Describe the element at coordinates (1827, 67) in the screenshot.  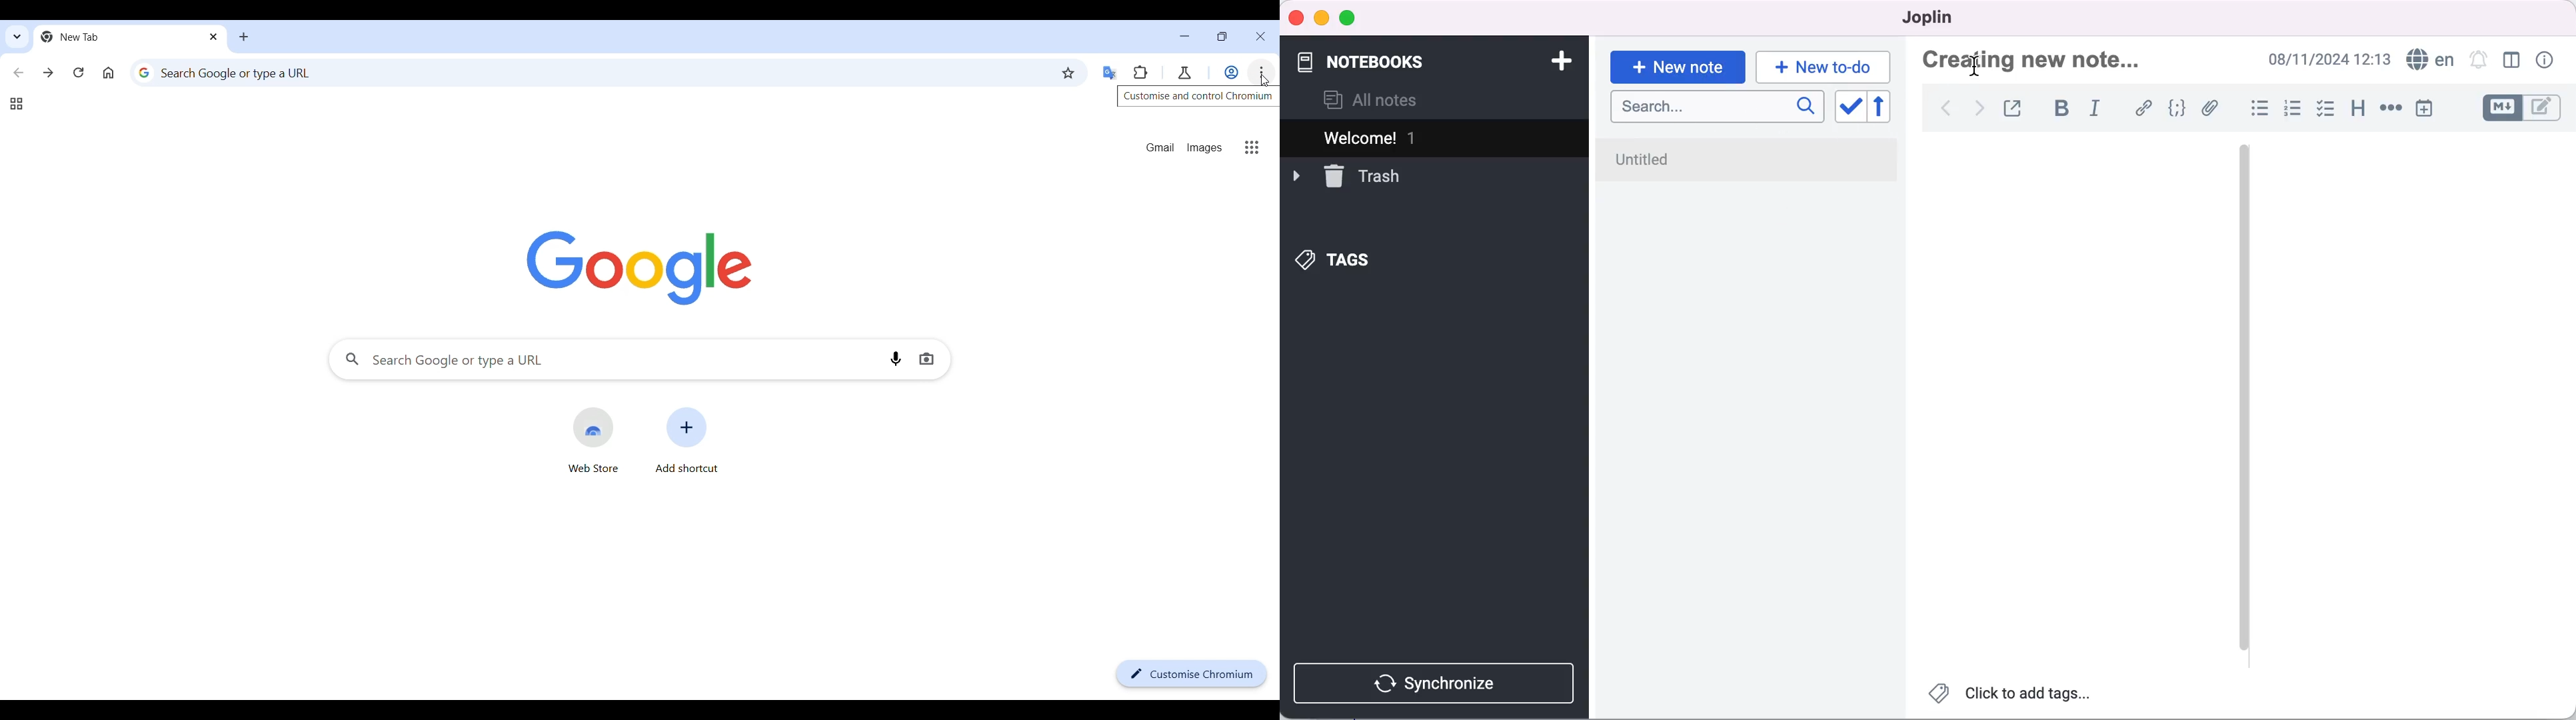
I see `new to-do` at that location.